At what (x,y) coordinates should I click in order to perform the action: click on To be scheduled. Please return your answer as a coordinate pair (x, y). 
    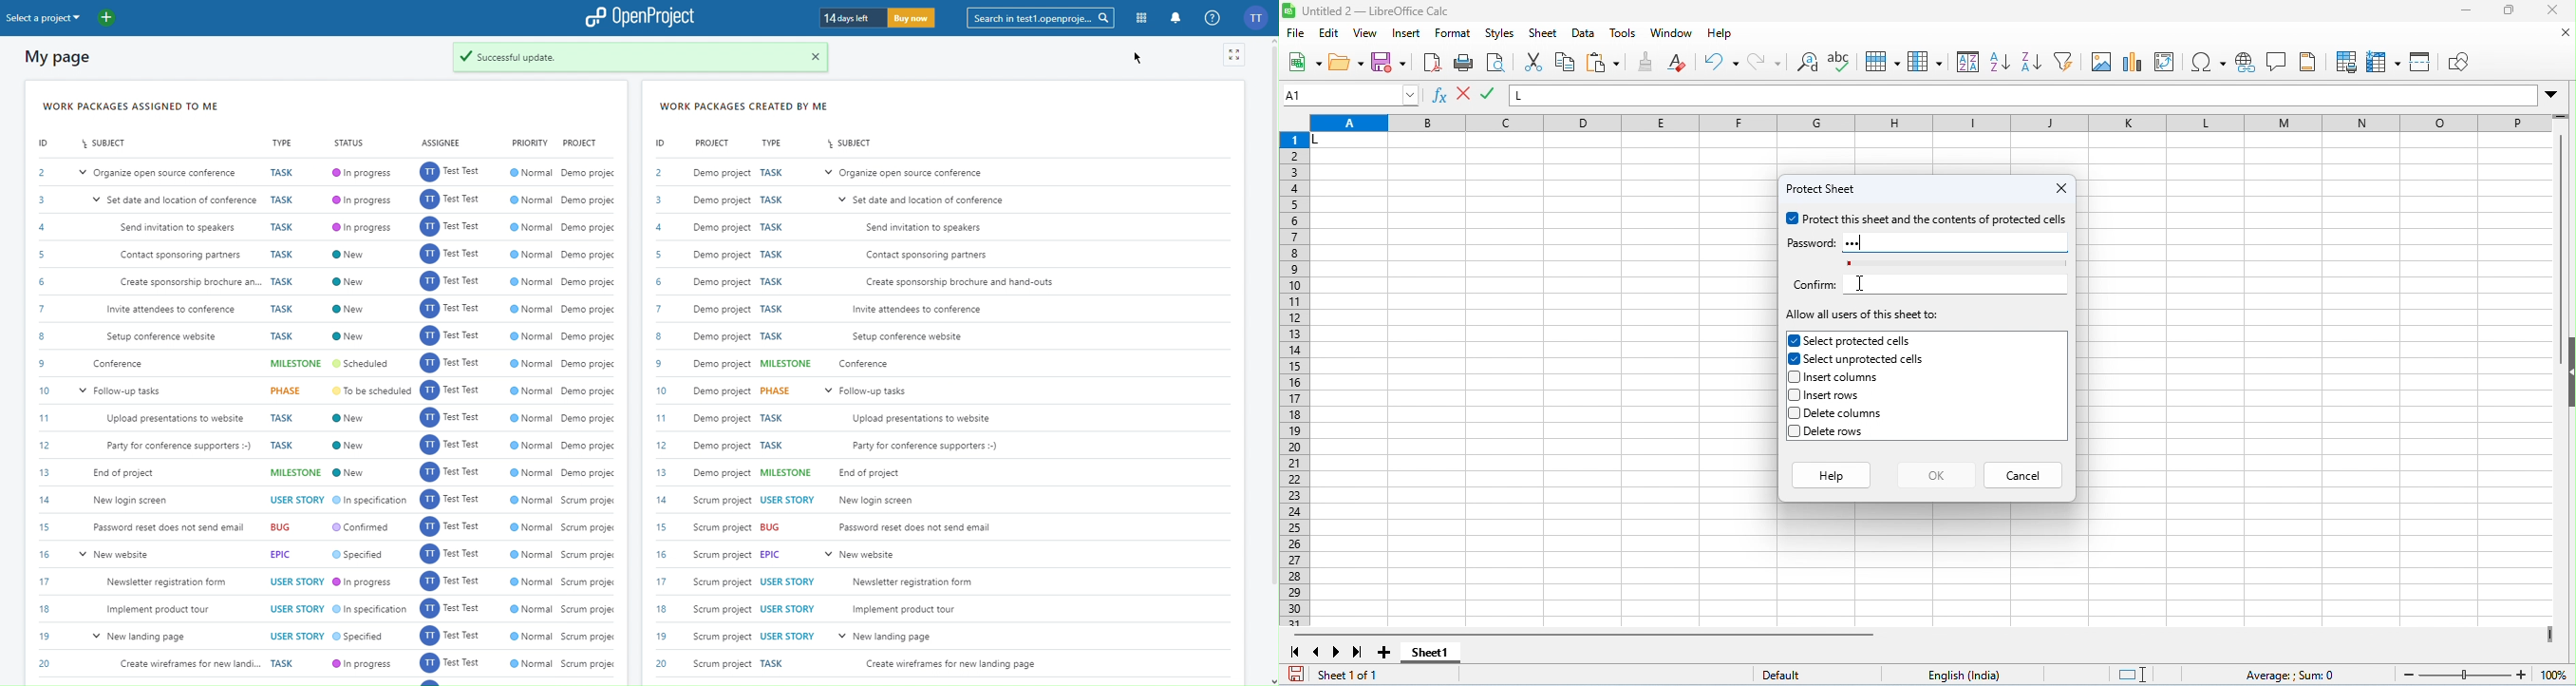
    Looking at the image, I should click on (371, 391).